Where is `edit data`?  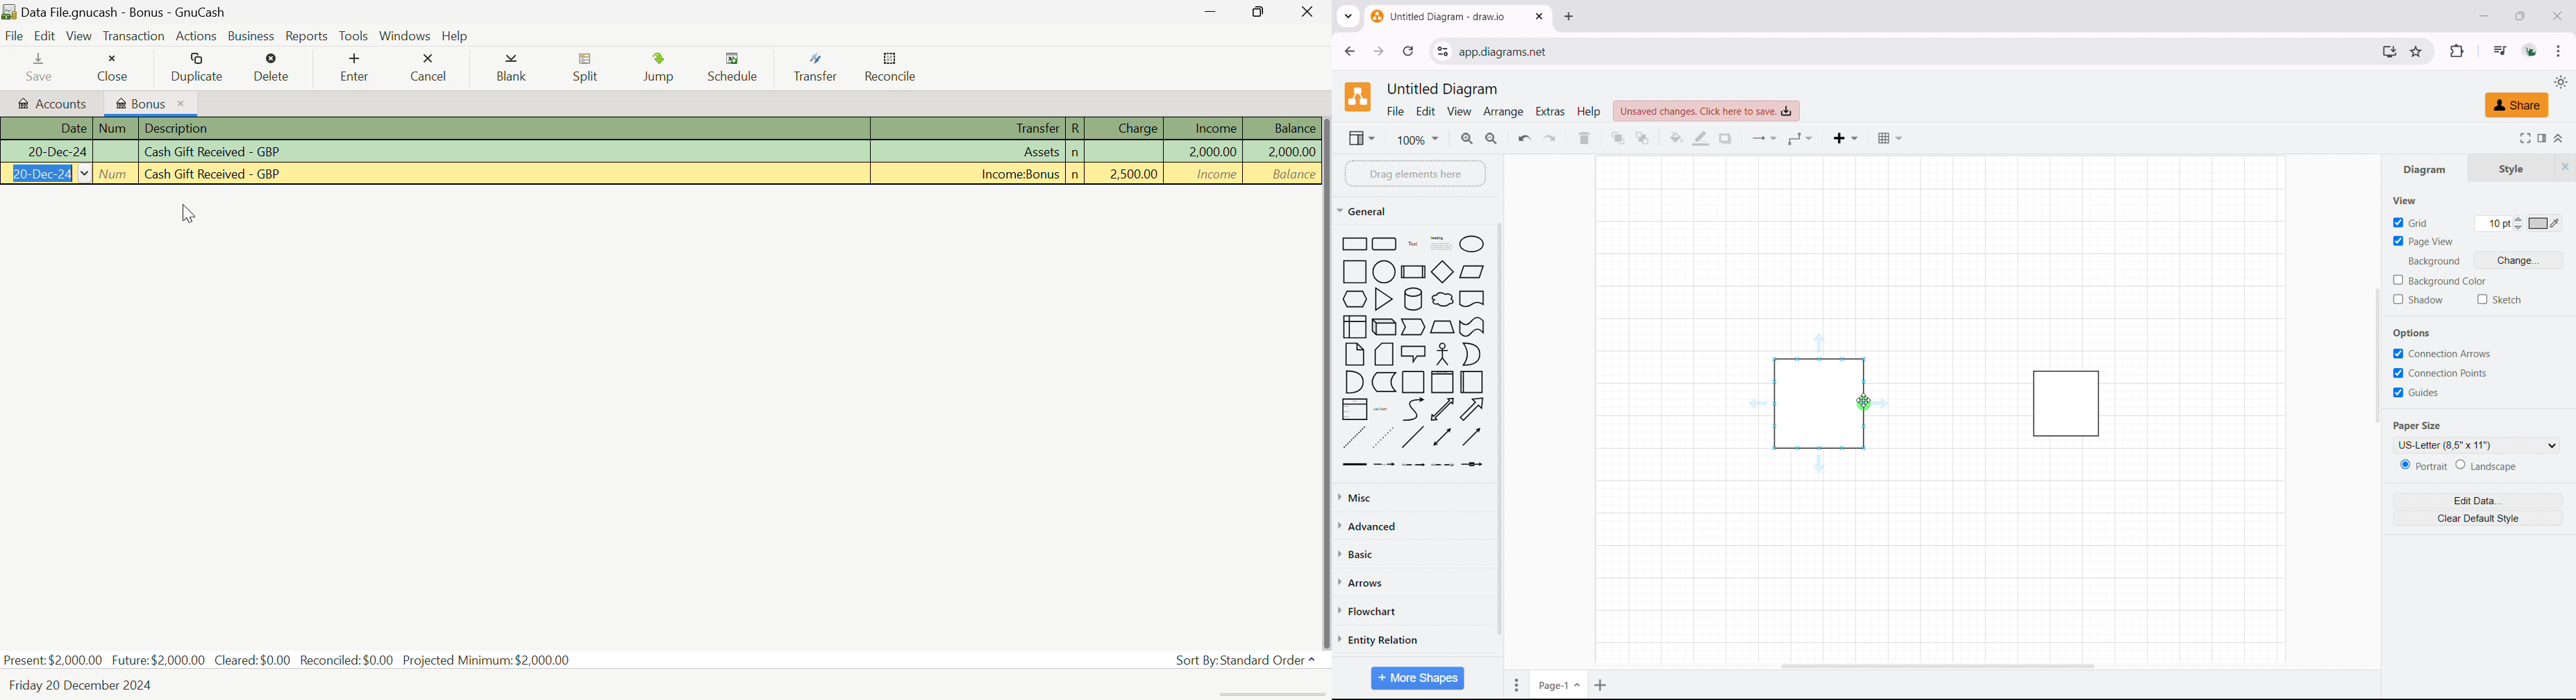 edit data is located at coordinates (2477, 501).